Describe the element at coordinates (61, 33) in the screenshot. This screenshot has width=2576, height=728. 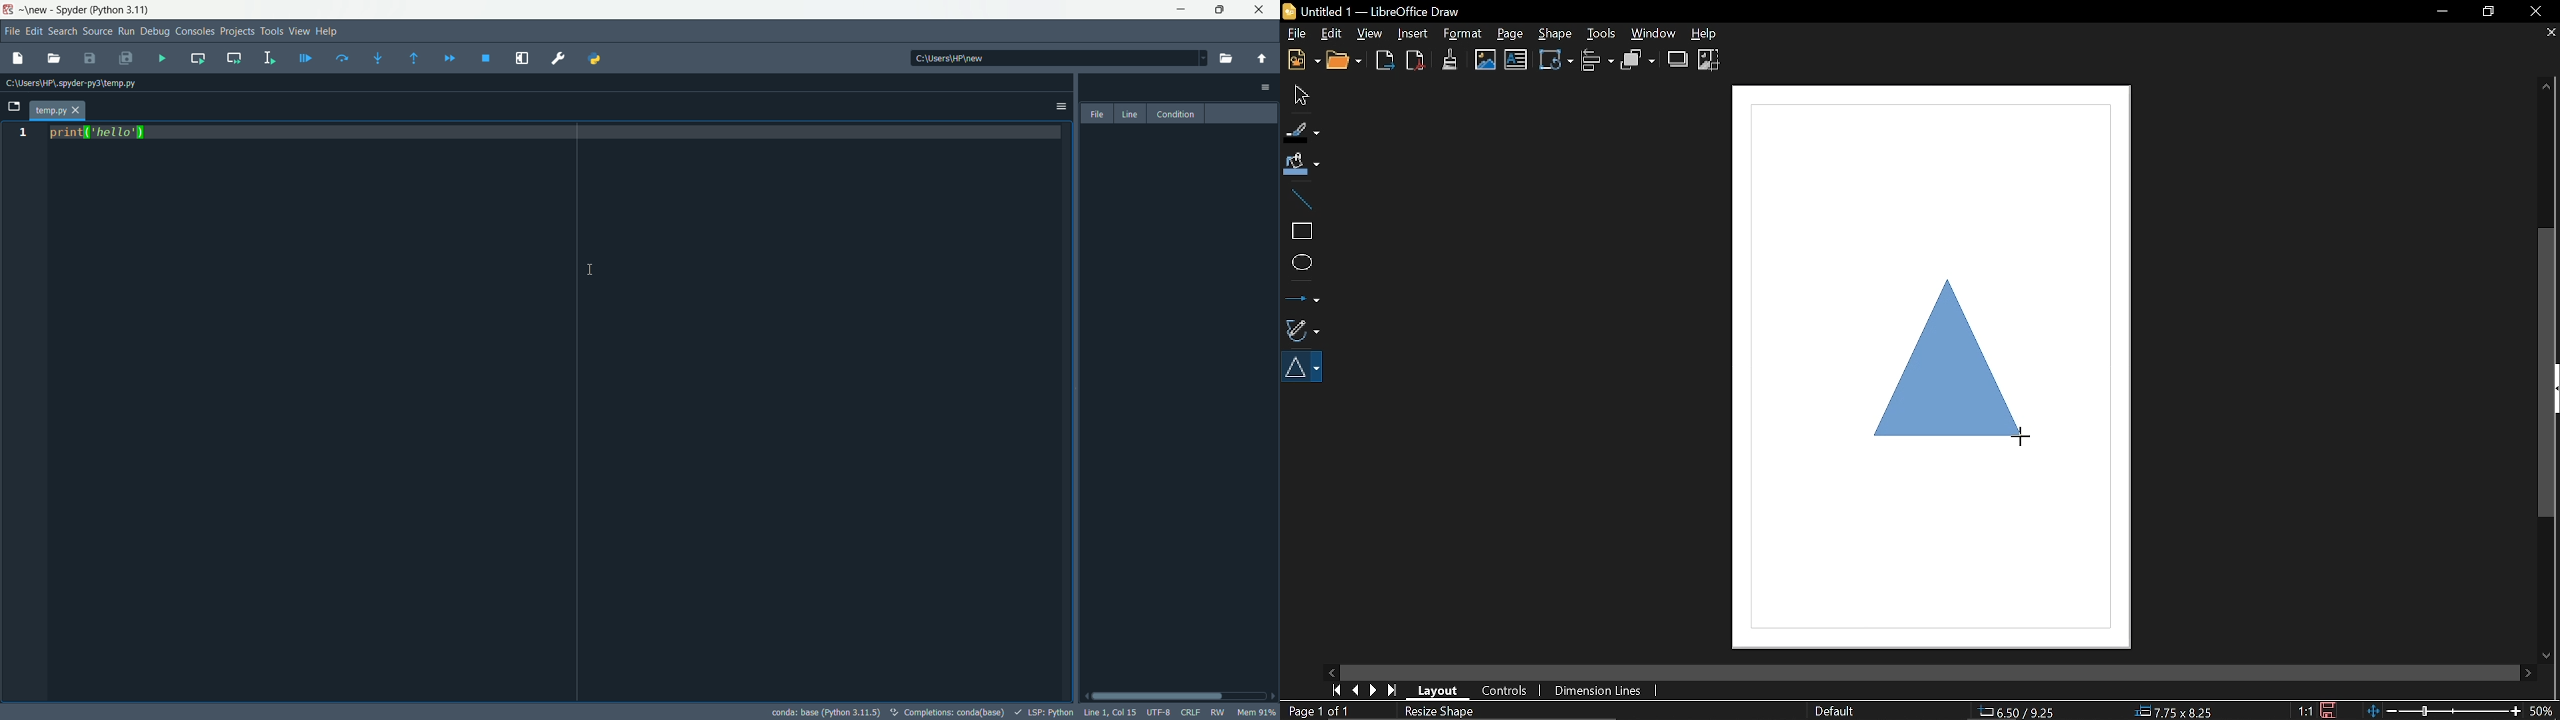
I see `search menu` at that location.